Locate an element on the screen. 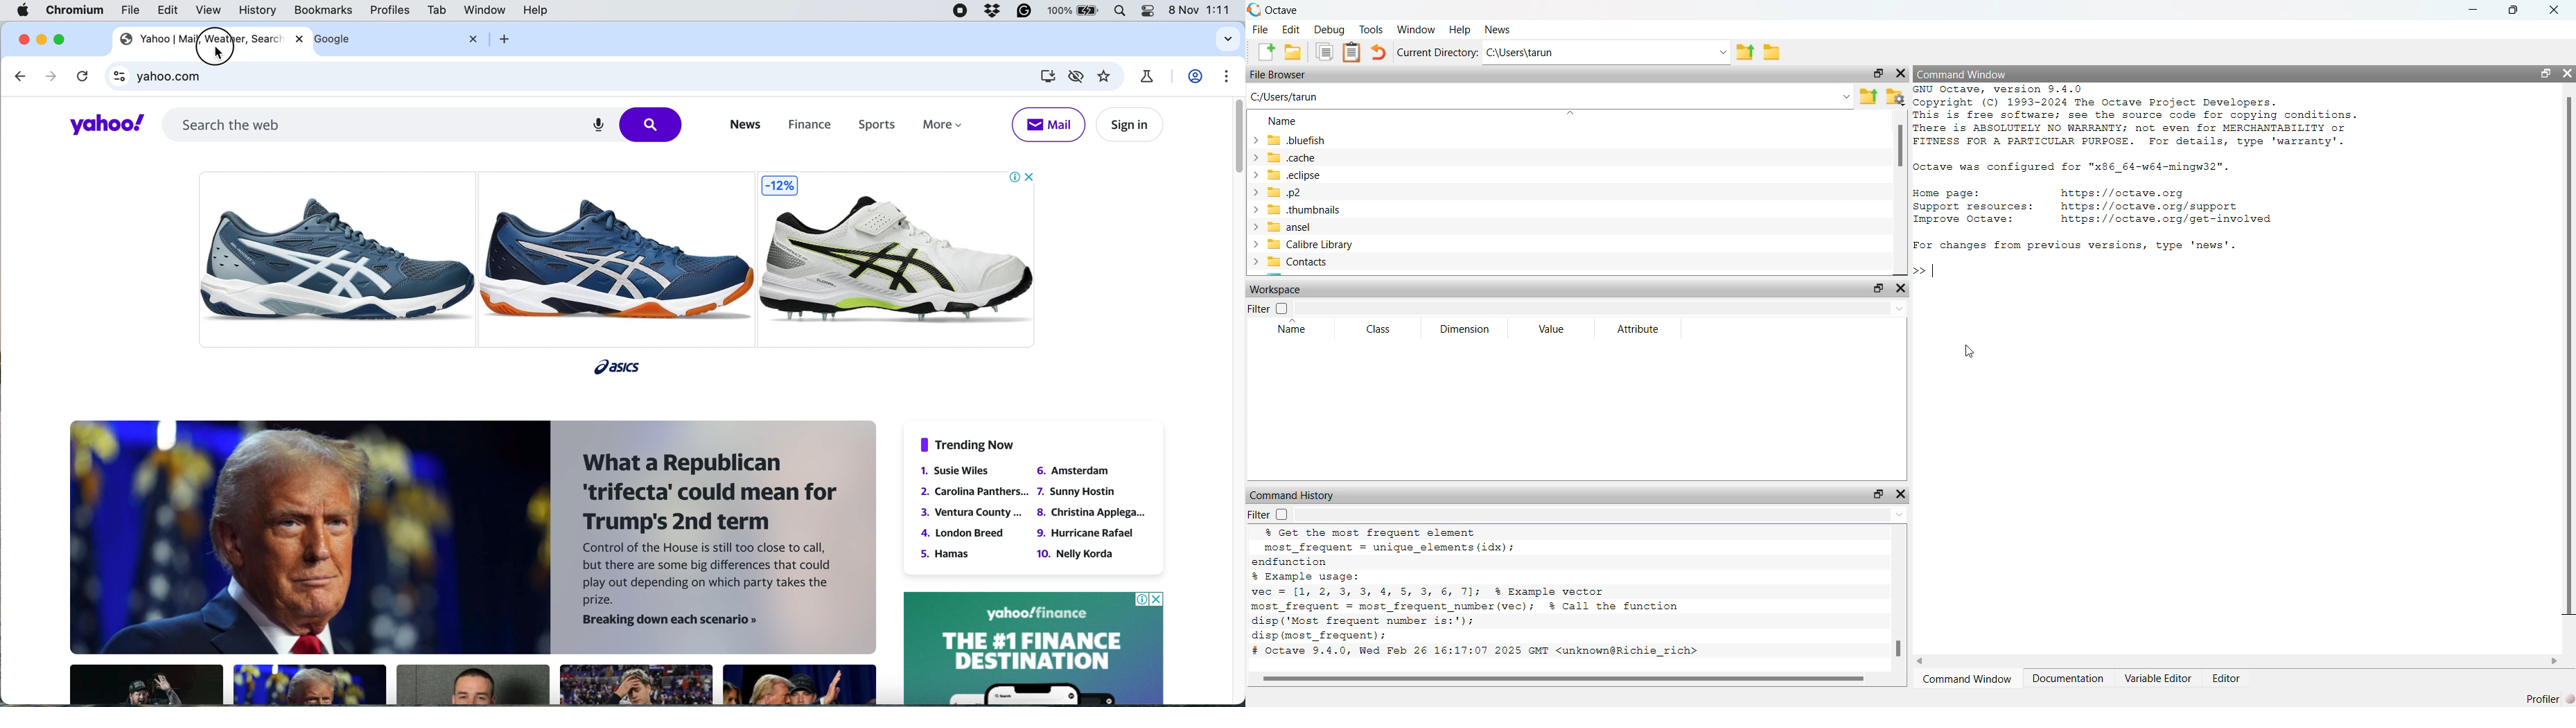 The image size is (2576, 728). One directory up is located at coordinates (1744, 51).